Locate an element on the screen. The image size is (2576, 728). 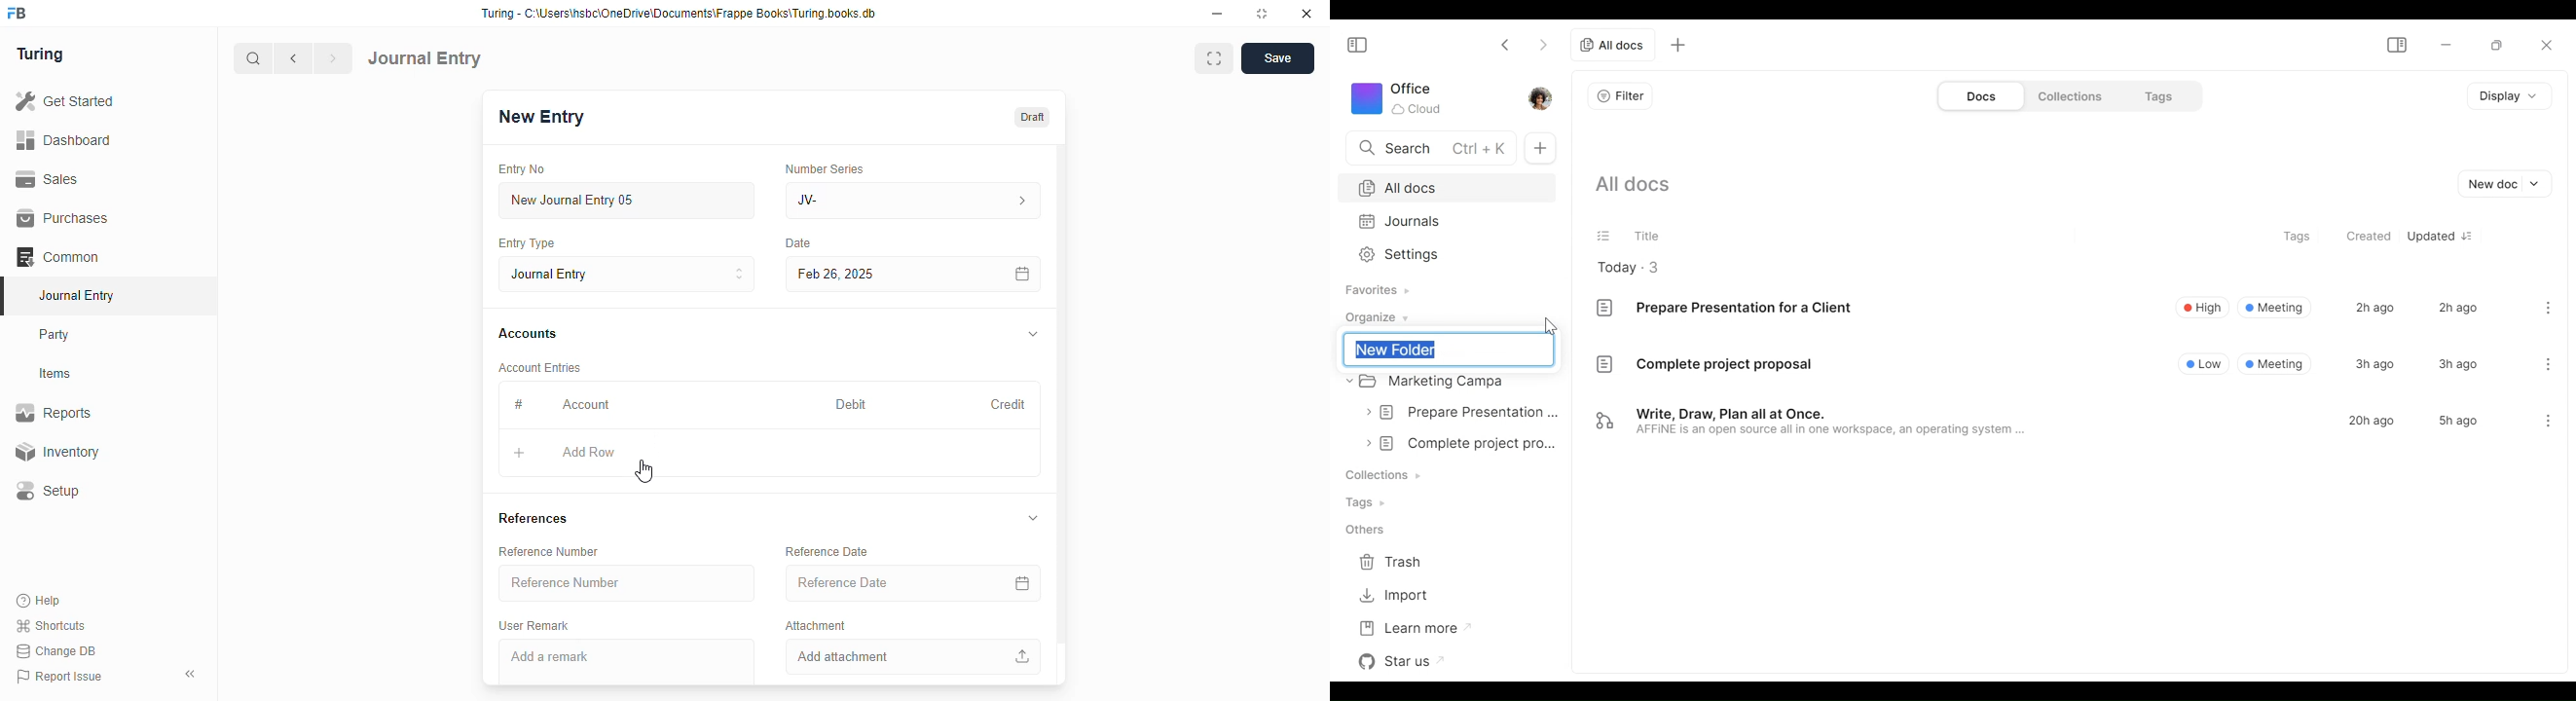
toggle maximize is located at coordinates (1262, 14).